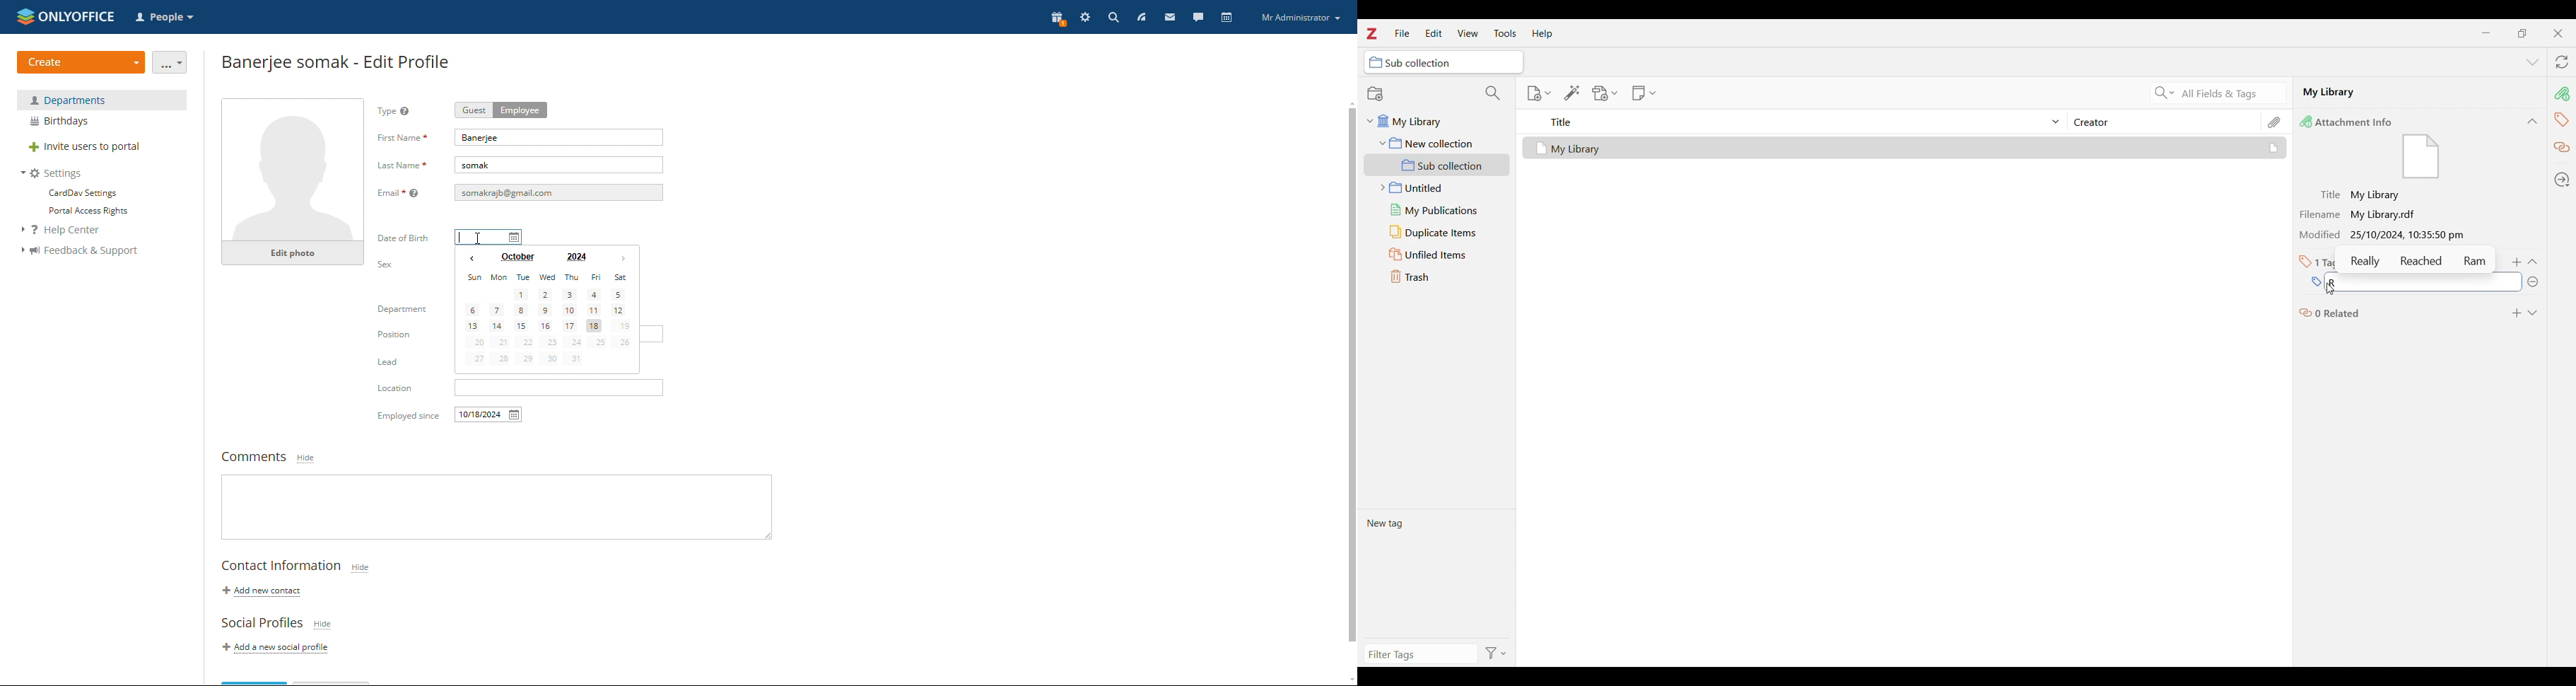 Image resolution: width=2576 pixels, height=700 pixels. I want to click on Email, so click(401, 192).